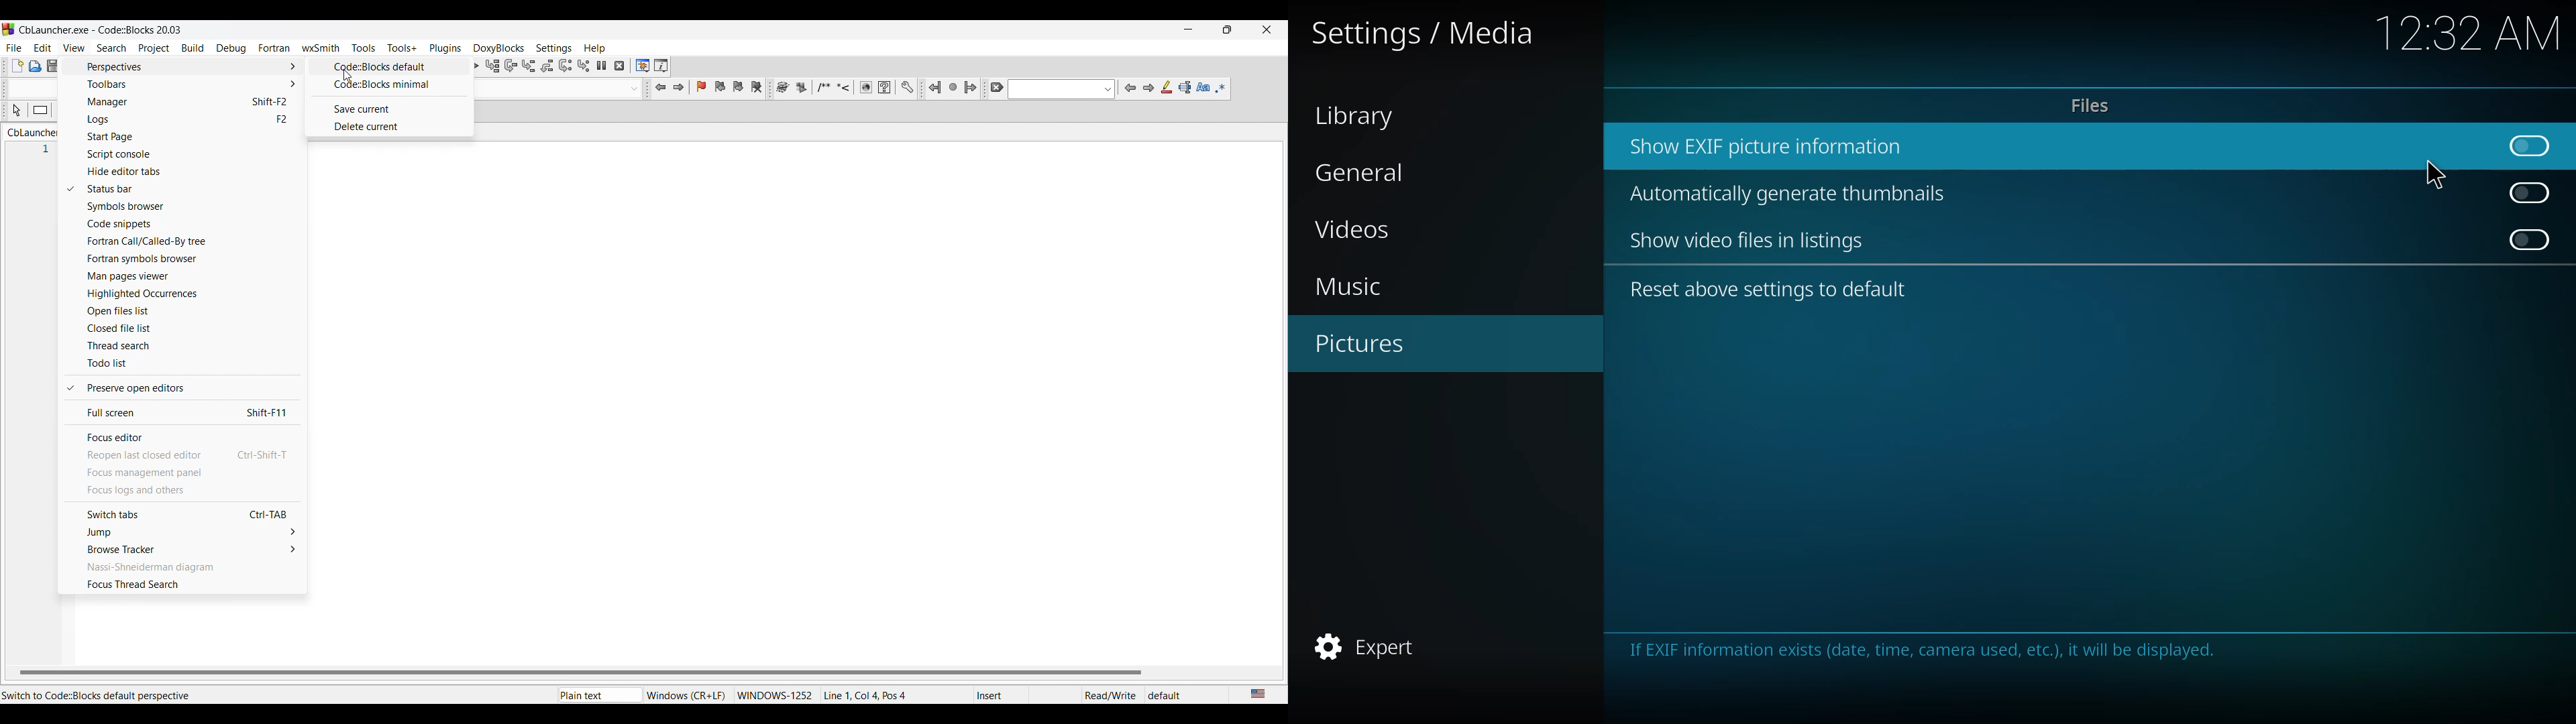 The height and width of the screenshot is (728, 2576). I want to click on time, so click(2472, 32).